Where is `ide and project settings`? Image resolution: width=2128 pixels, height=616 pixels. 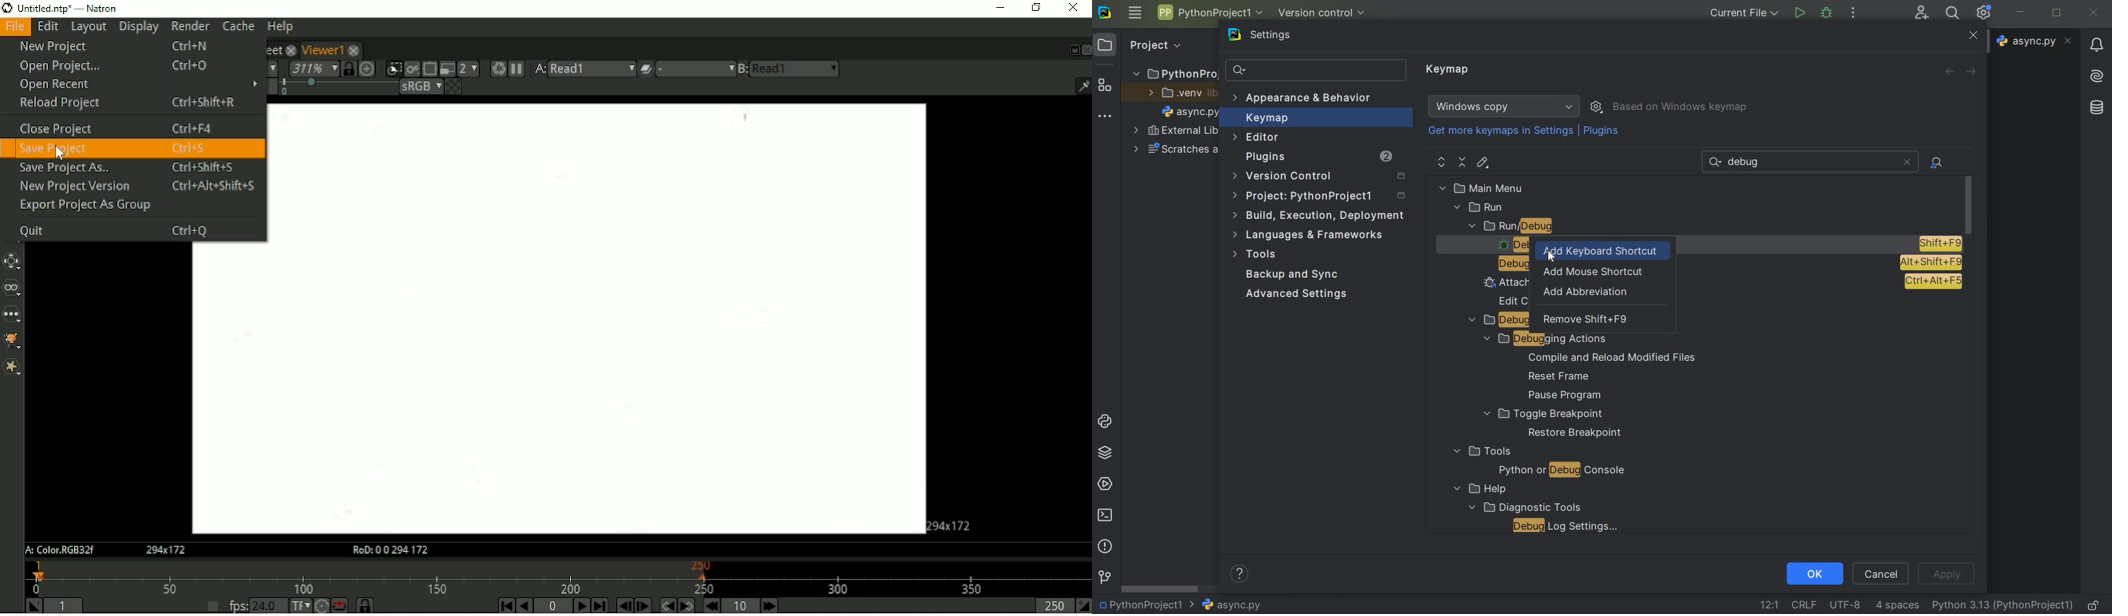 ide and project settings is located at coordinates (1985, 13).